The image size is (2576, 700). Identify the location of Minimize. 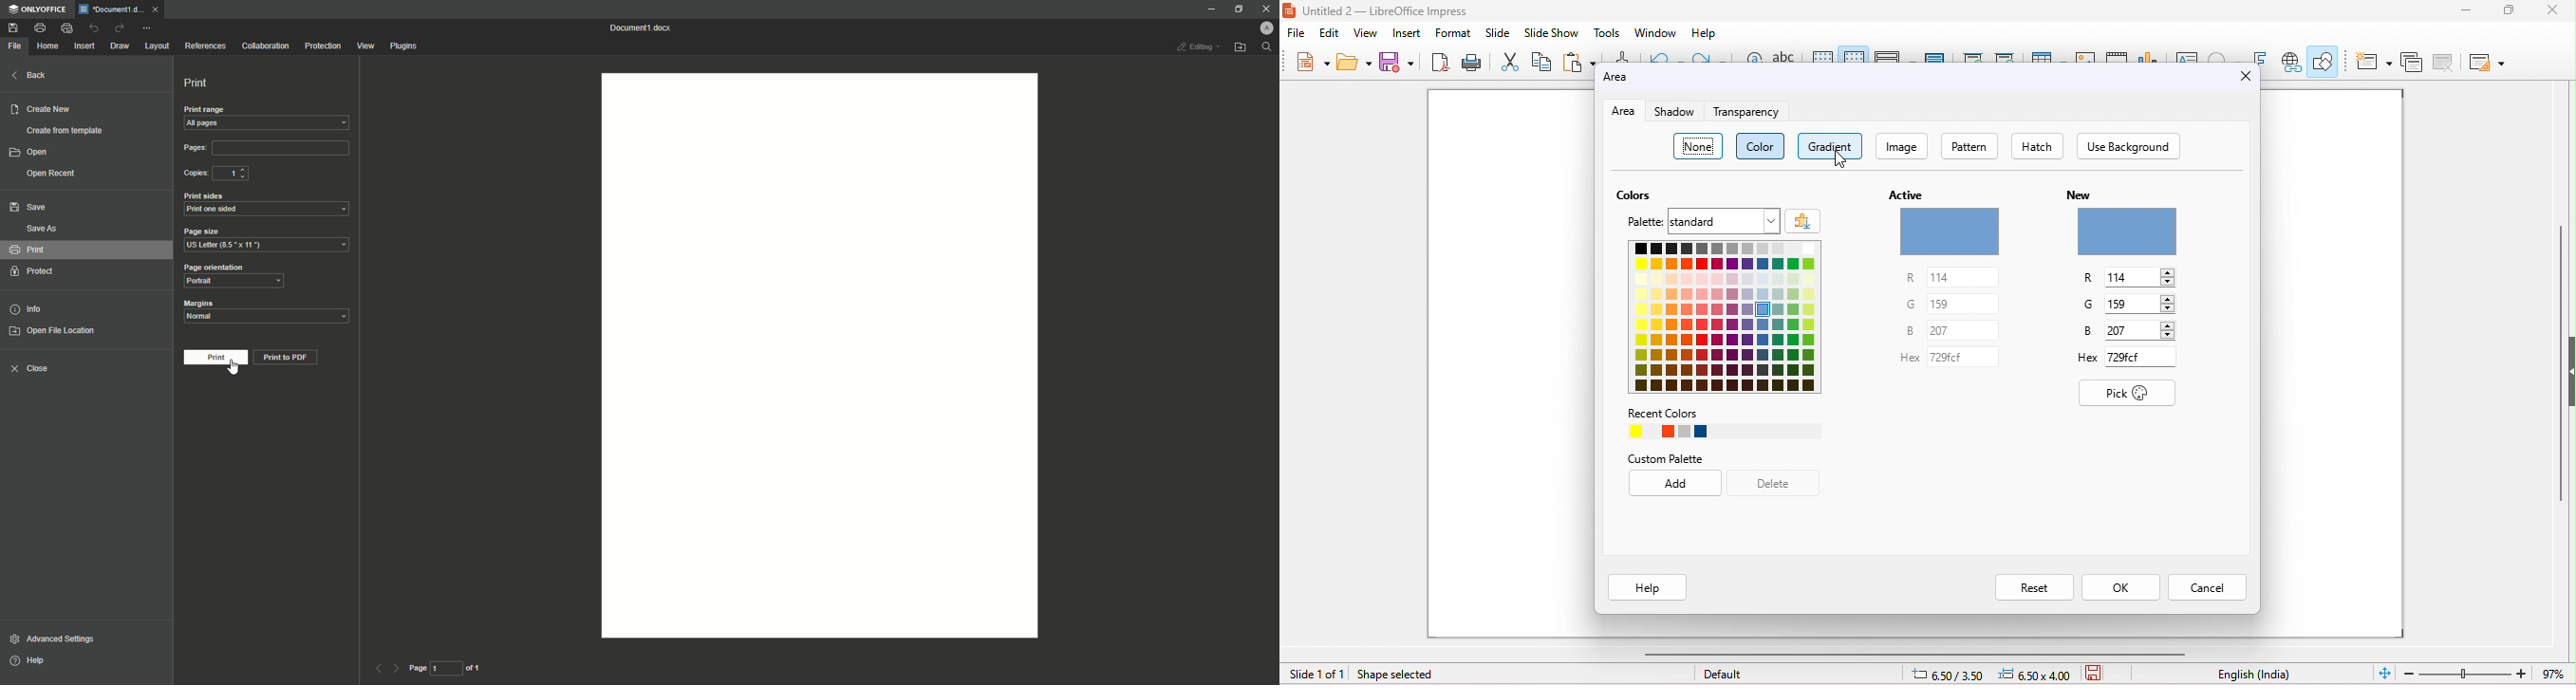
(1208, 9).